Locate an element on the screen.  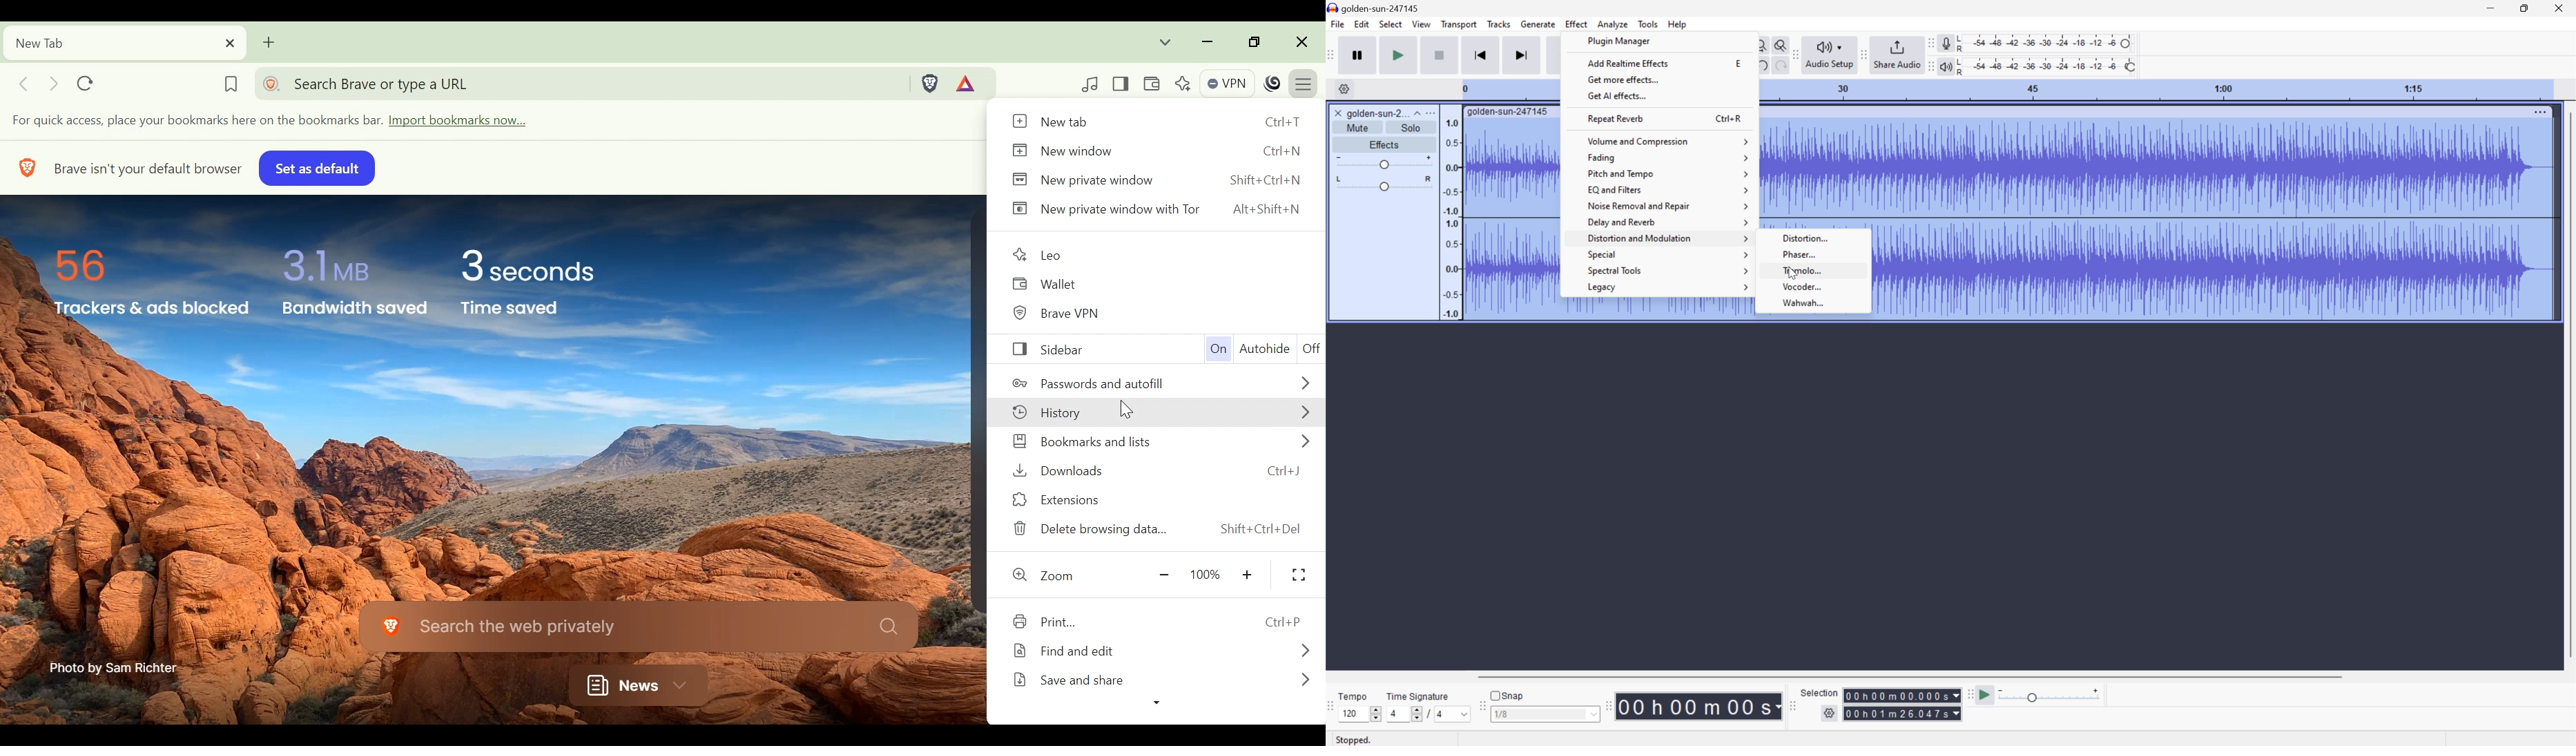
golden-sun-247145 is located at coordinates (1508, 112).